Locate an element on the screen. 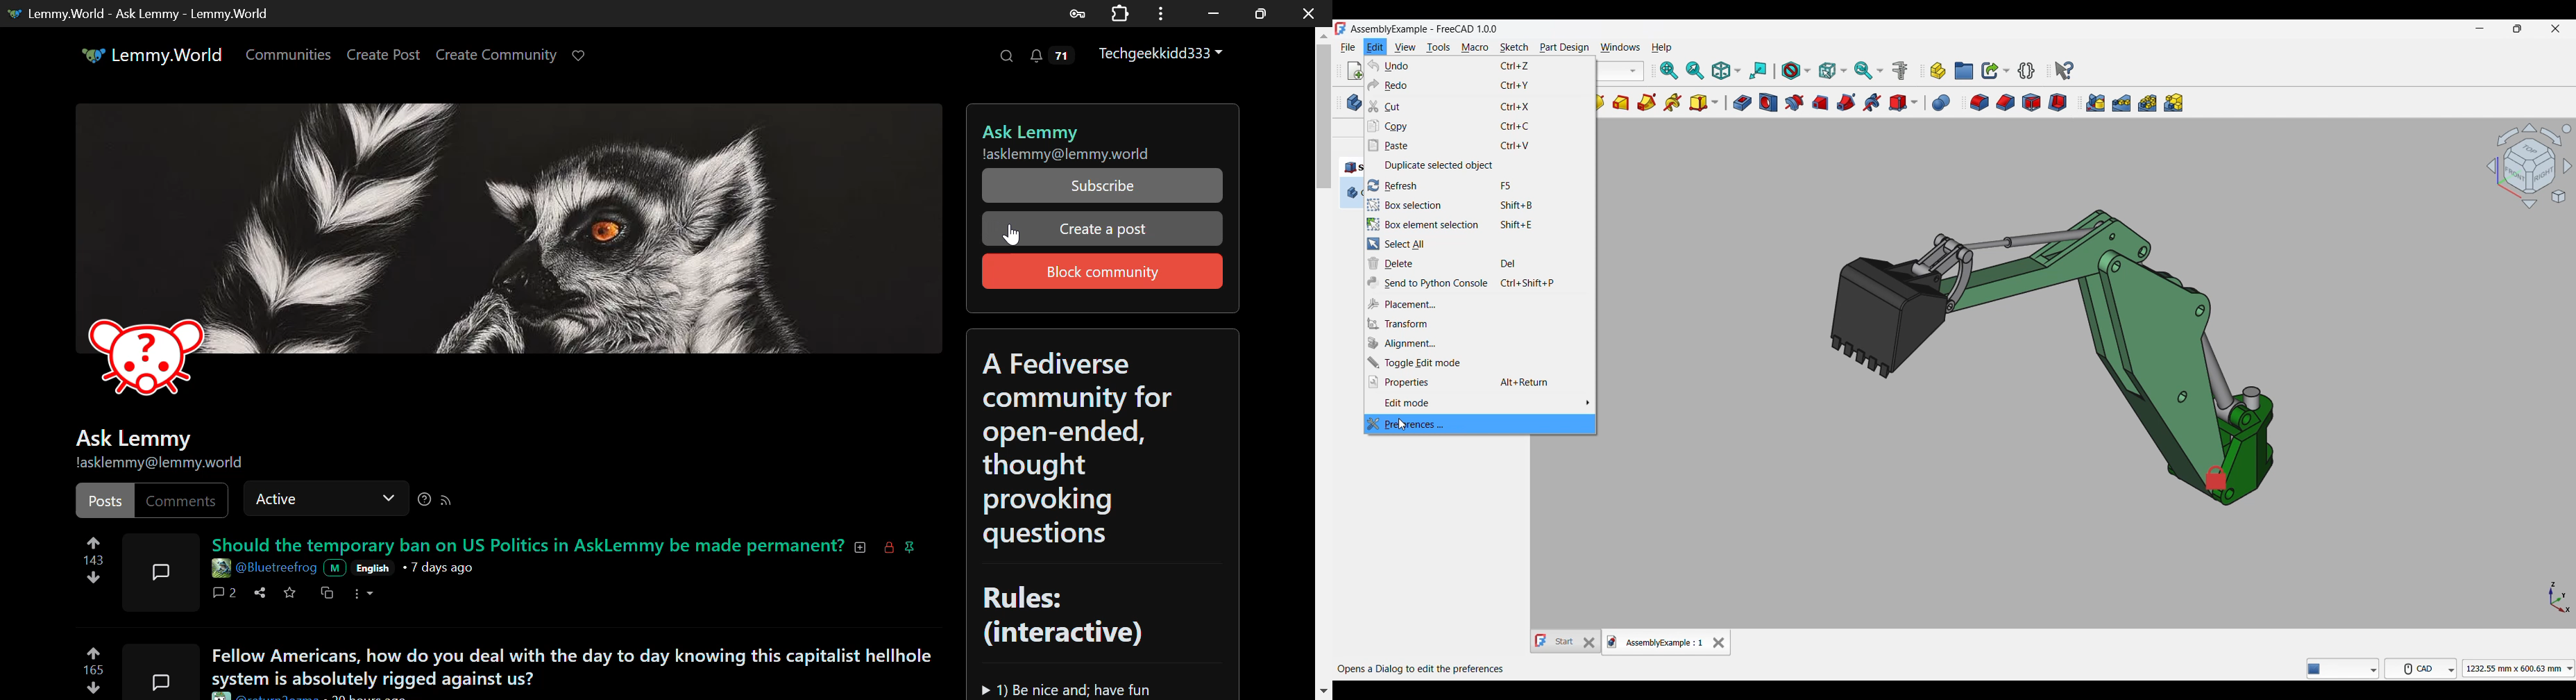 The image size is (2576, 700). Cursor is located at coordinates (1403, 424).